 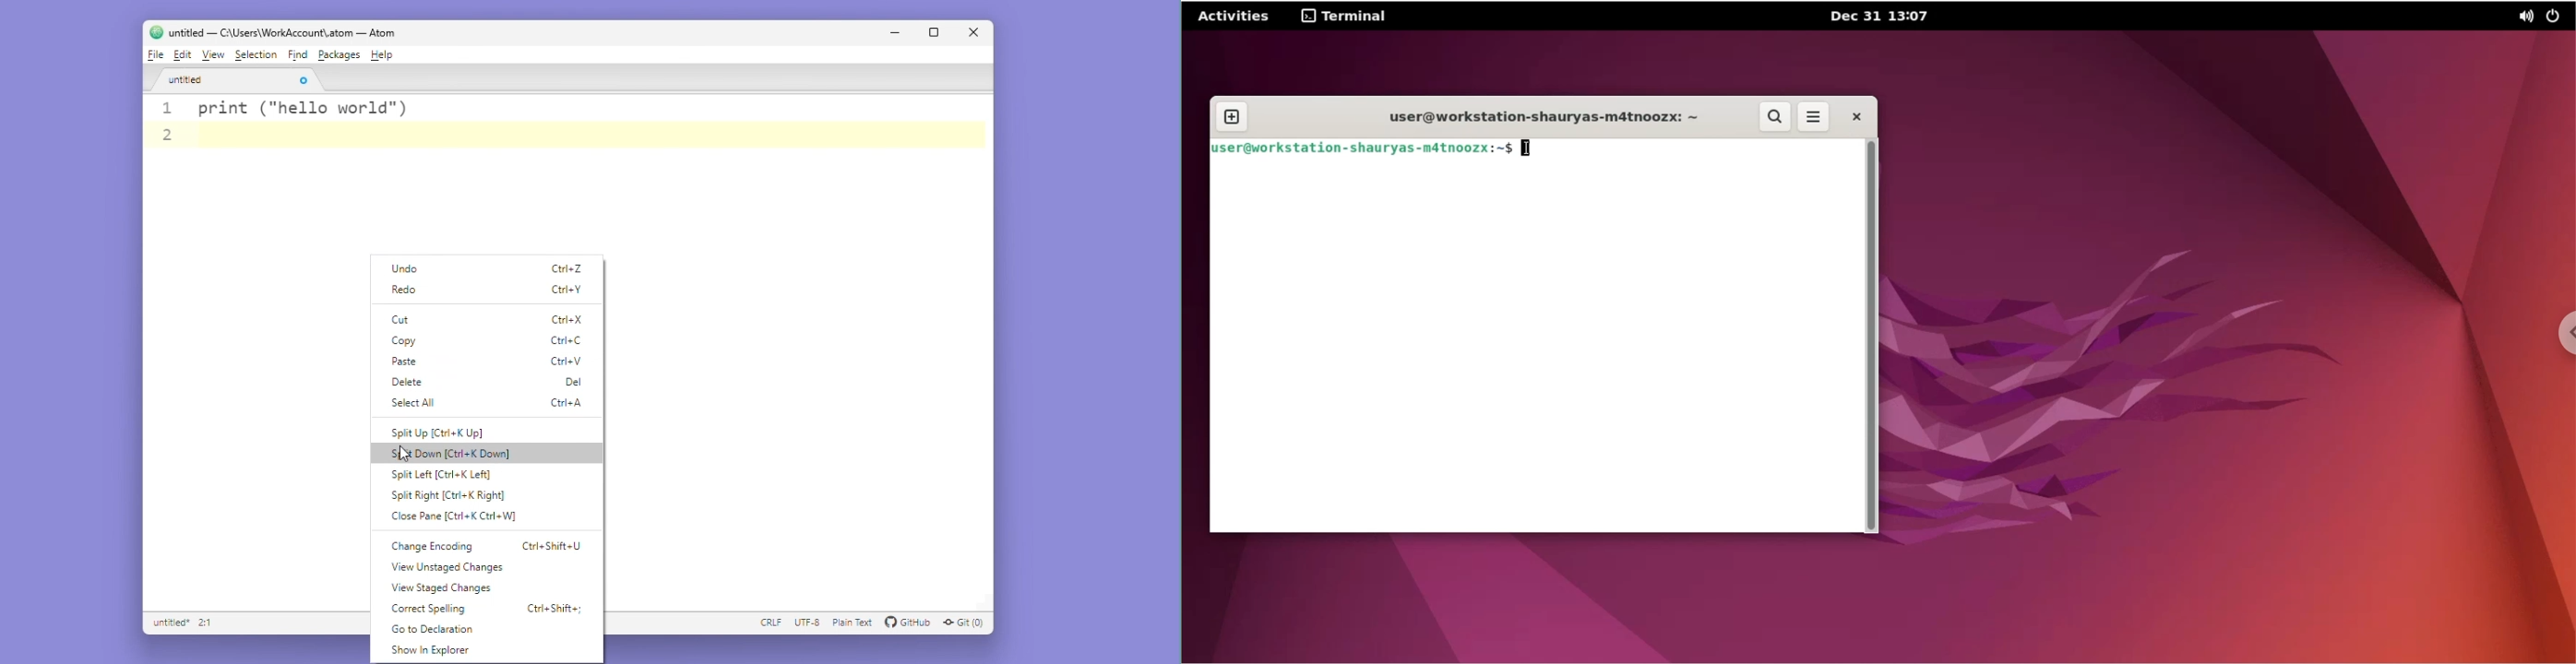 I want to click on ) untitled — C:A\Users\WorkAccount\.atom — Atom, so click(x=285, y=32).